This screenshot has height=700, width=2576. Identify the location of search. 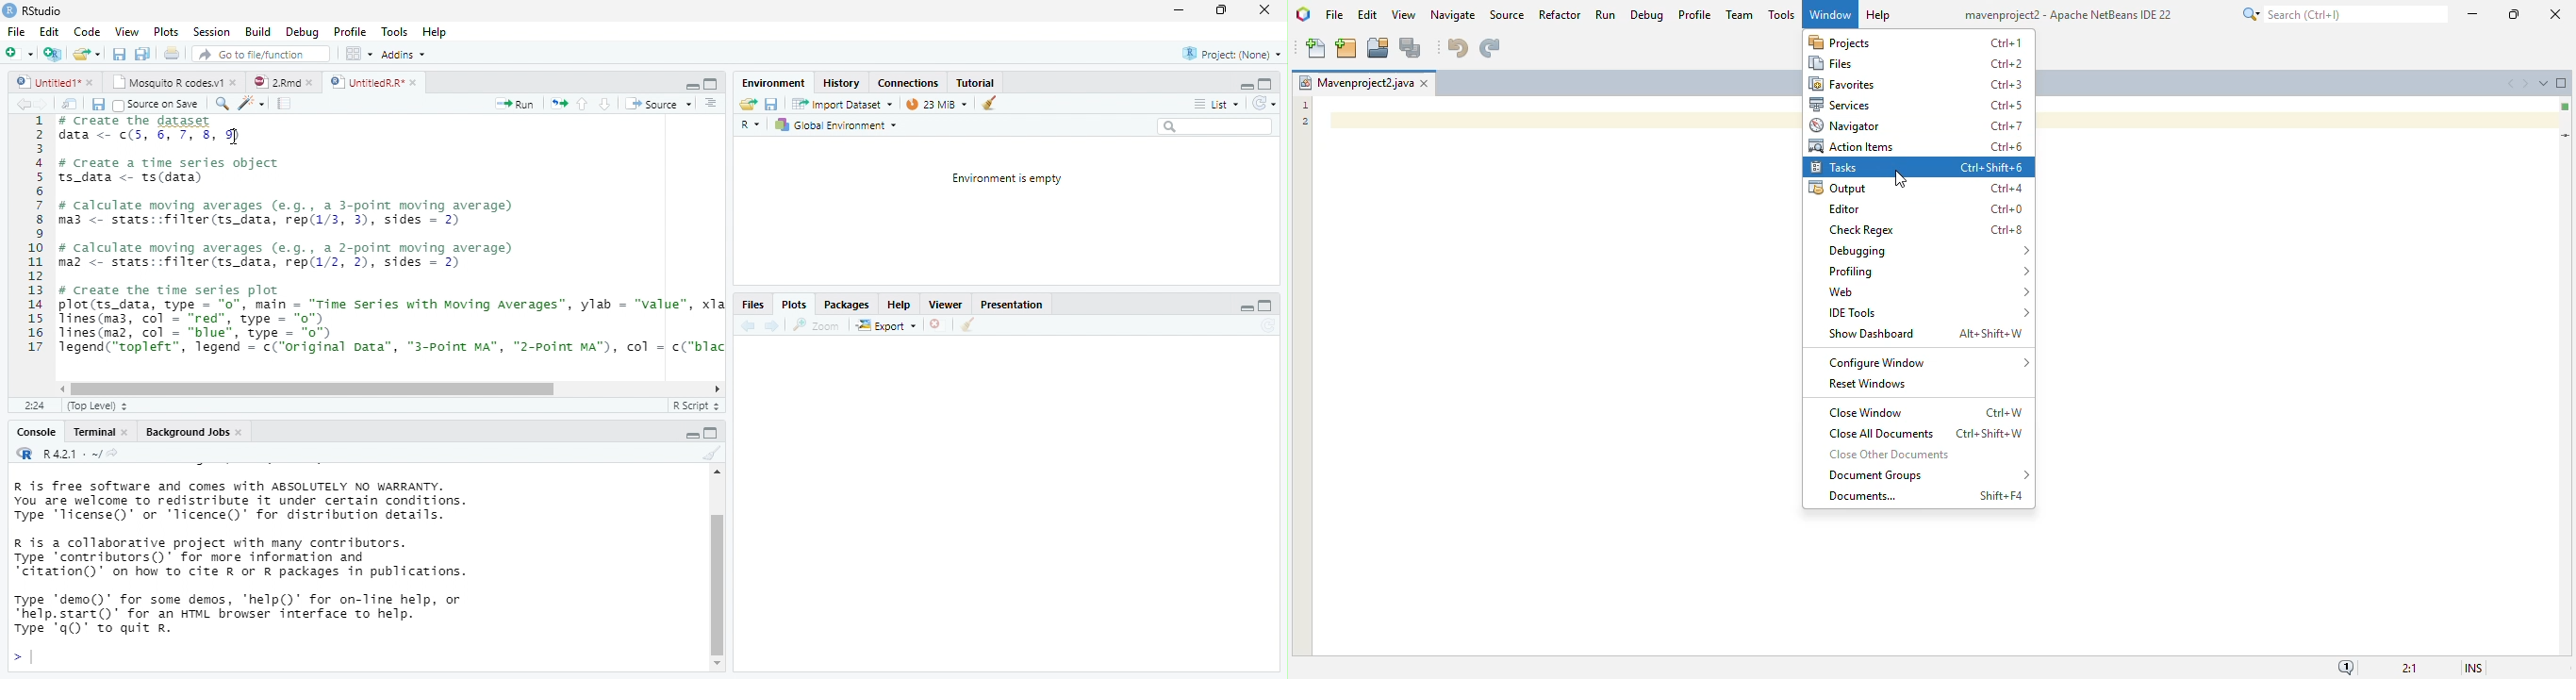
(1214, 126).